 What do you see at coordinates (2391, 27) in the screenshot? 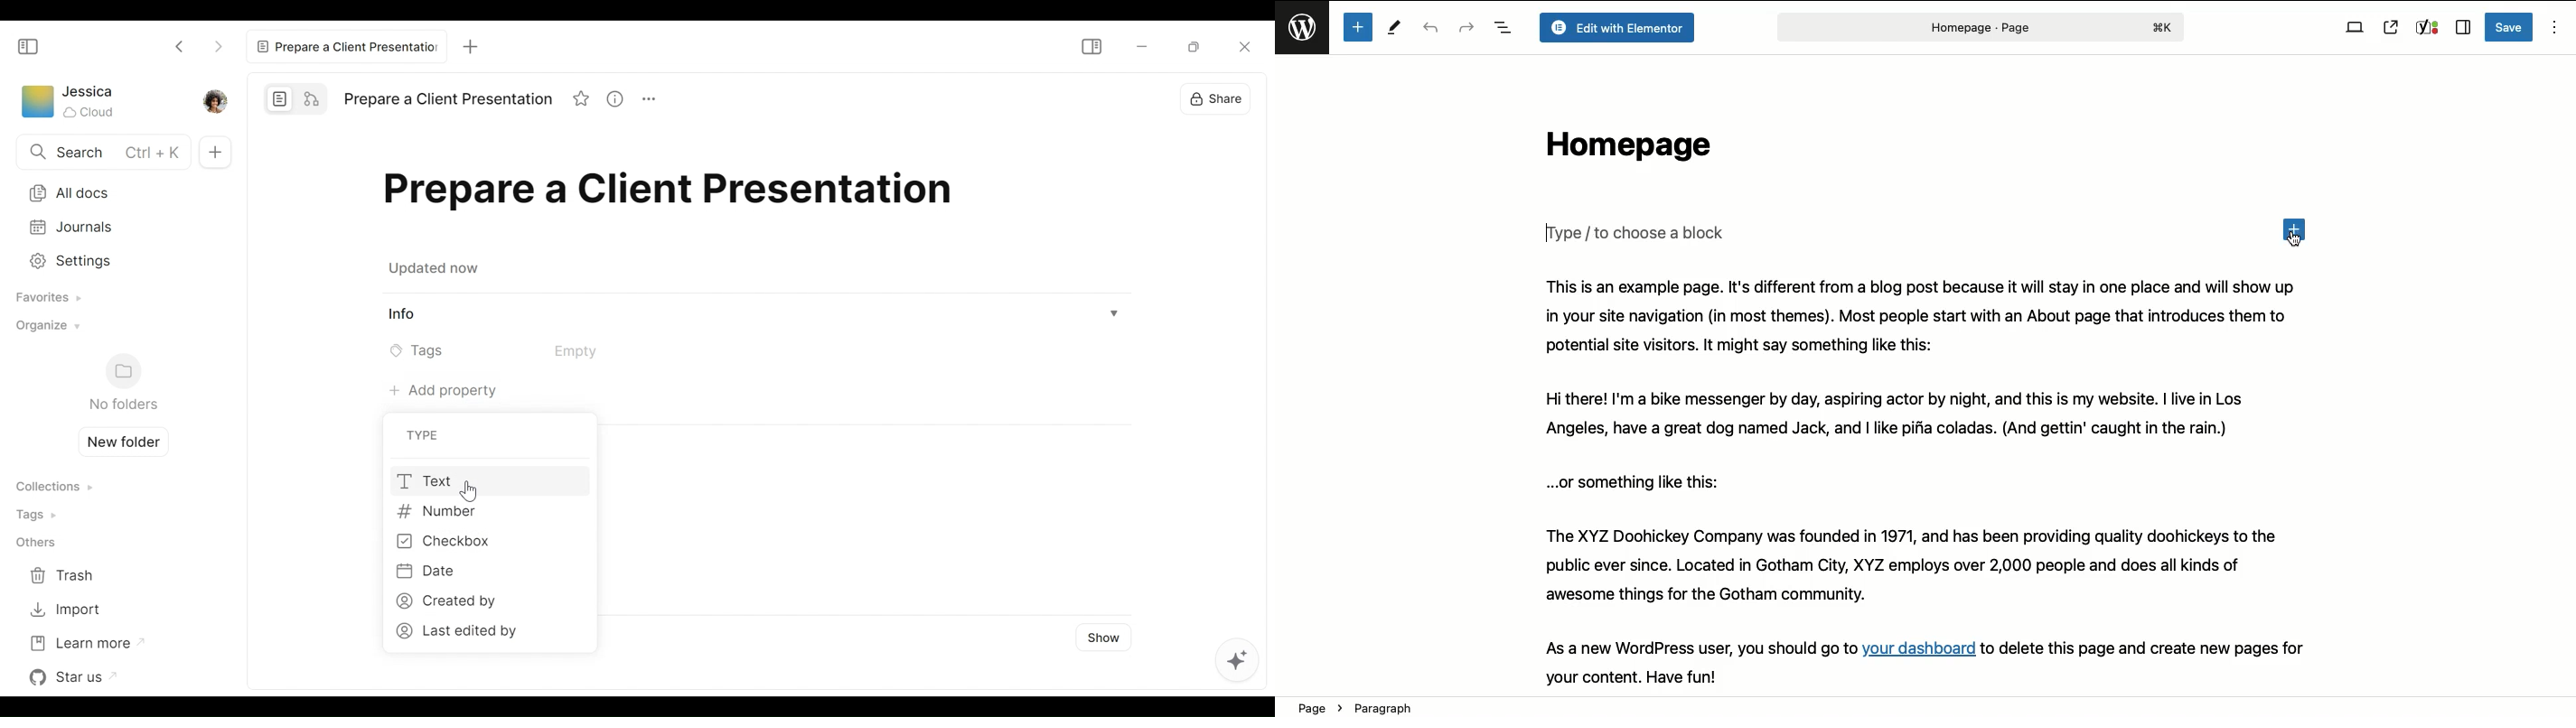
I see `View page` at bounding box center [2391, 27].